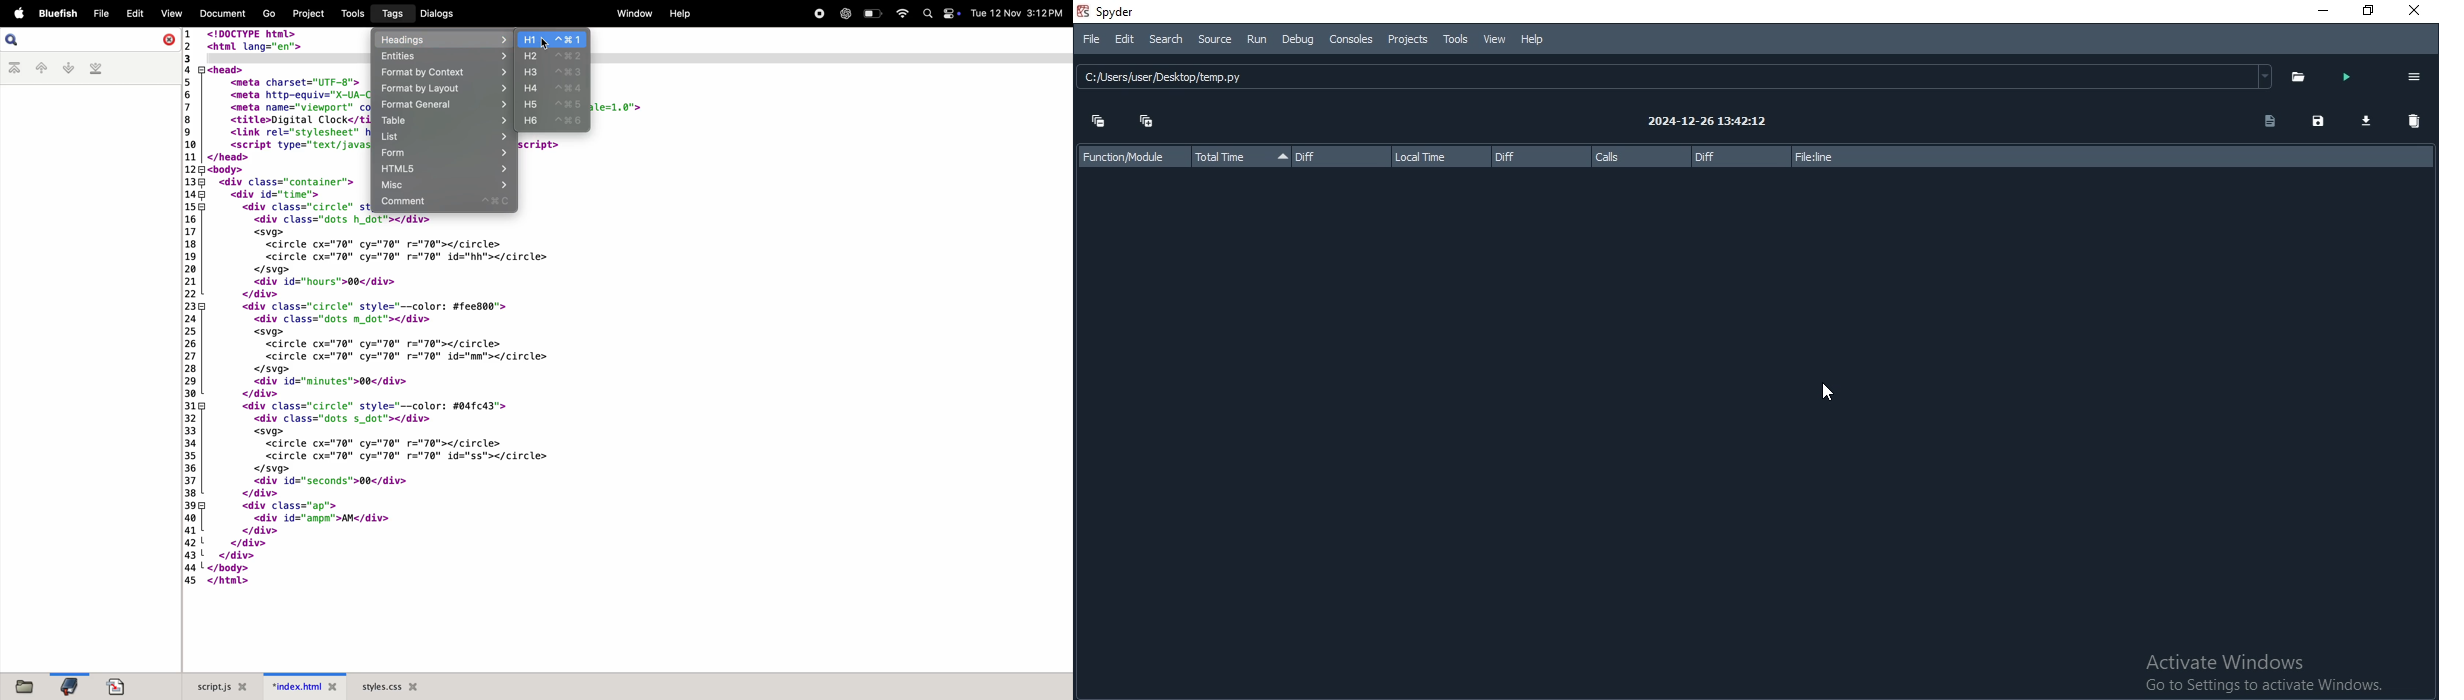 The width and height of the screenshot is (2464, 700). Describe the element at coordinates (1640, 156) in the screenshot. I see `calls` at that location.